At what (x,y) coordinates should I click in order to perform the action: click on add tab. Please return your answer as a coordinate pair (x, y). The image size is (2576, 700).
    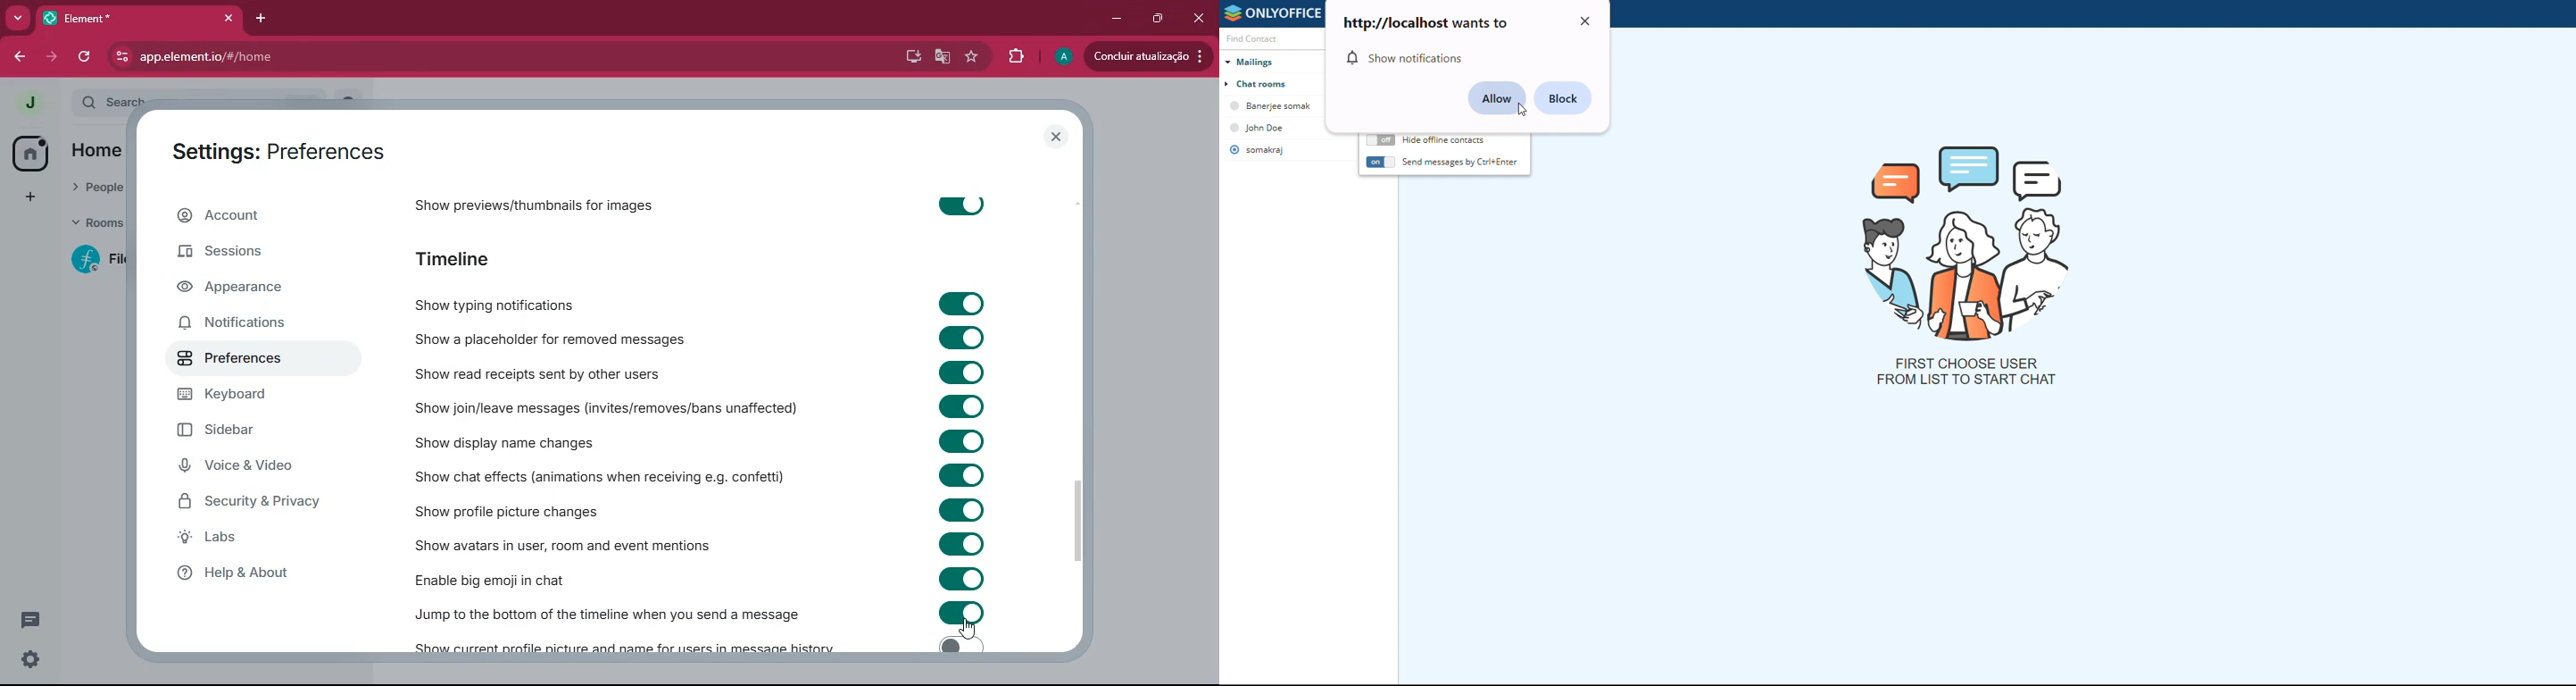
    Looking at the image, I should click on (262, 18).